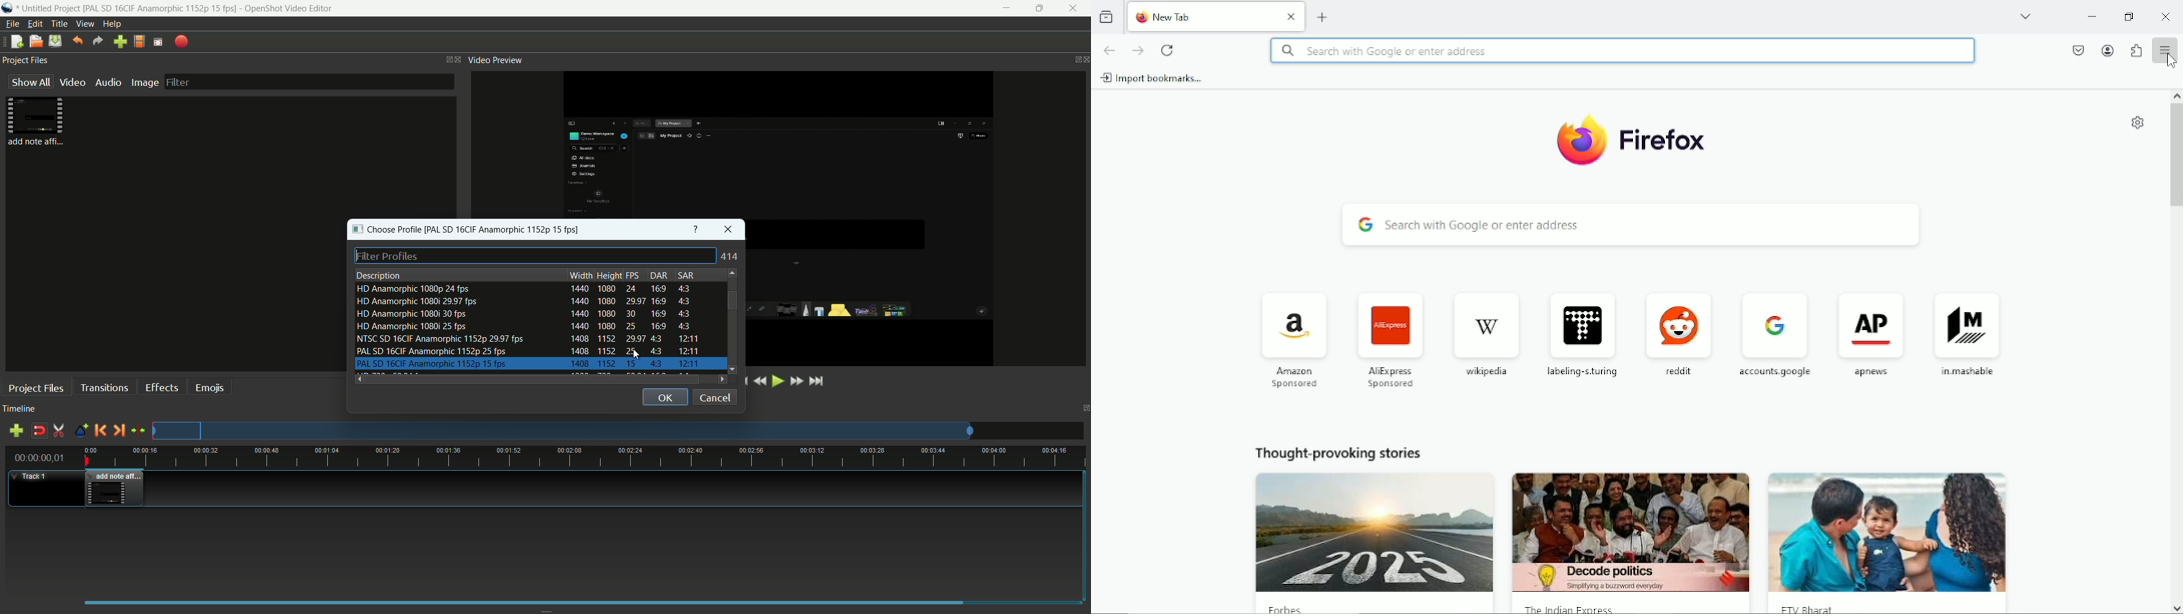 This screenshot has height=616, width=2184. Describe the element at coordinates (159, 42) in the screenshot. I see `full screen` at that location.